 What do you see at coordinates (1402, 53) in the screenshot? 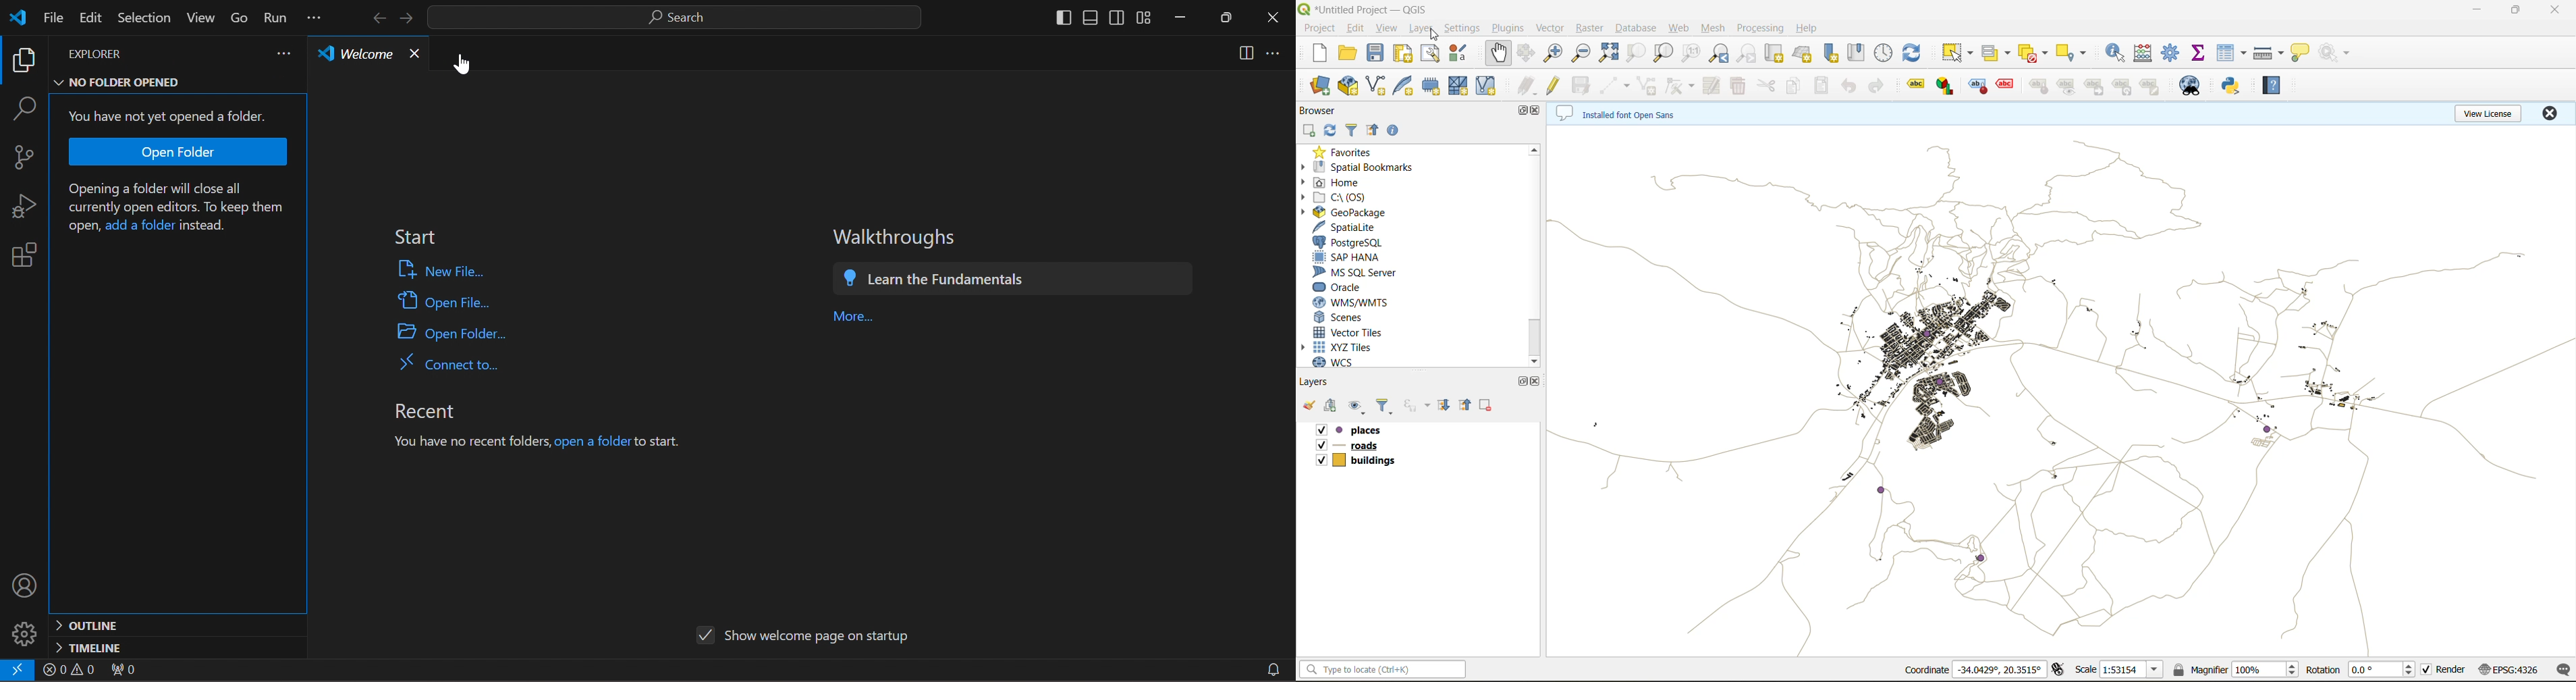
I see `print layout` at bounding box center [1402, 53].